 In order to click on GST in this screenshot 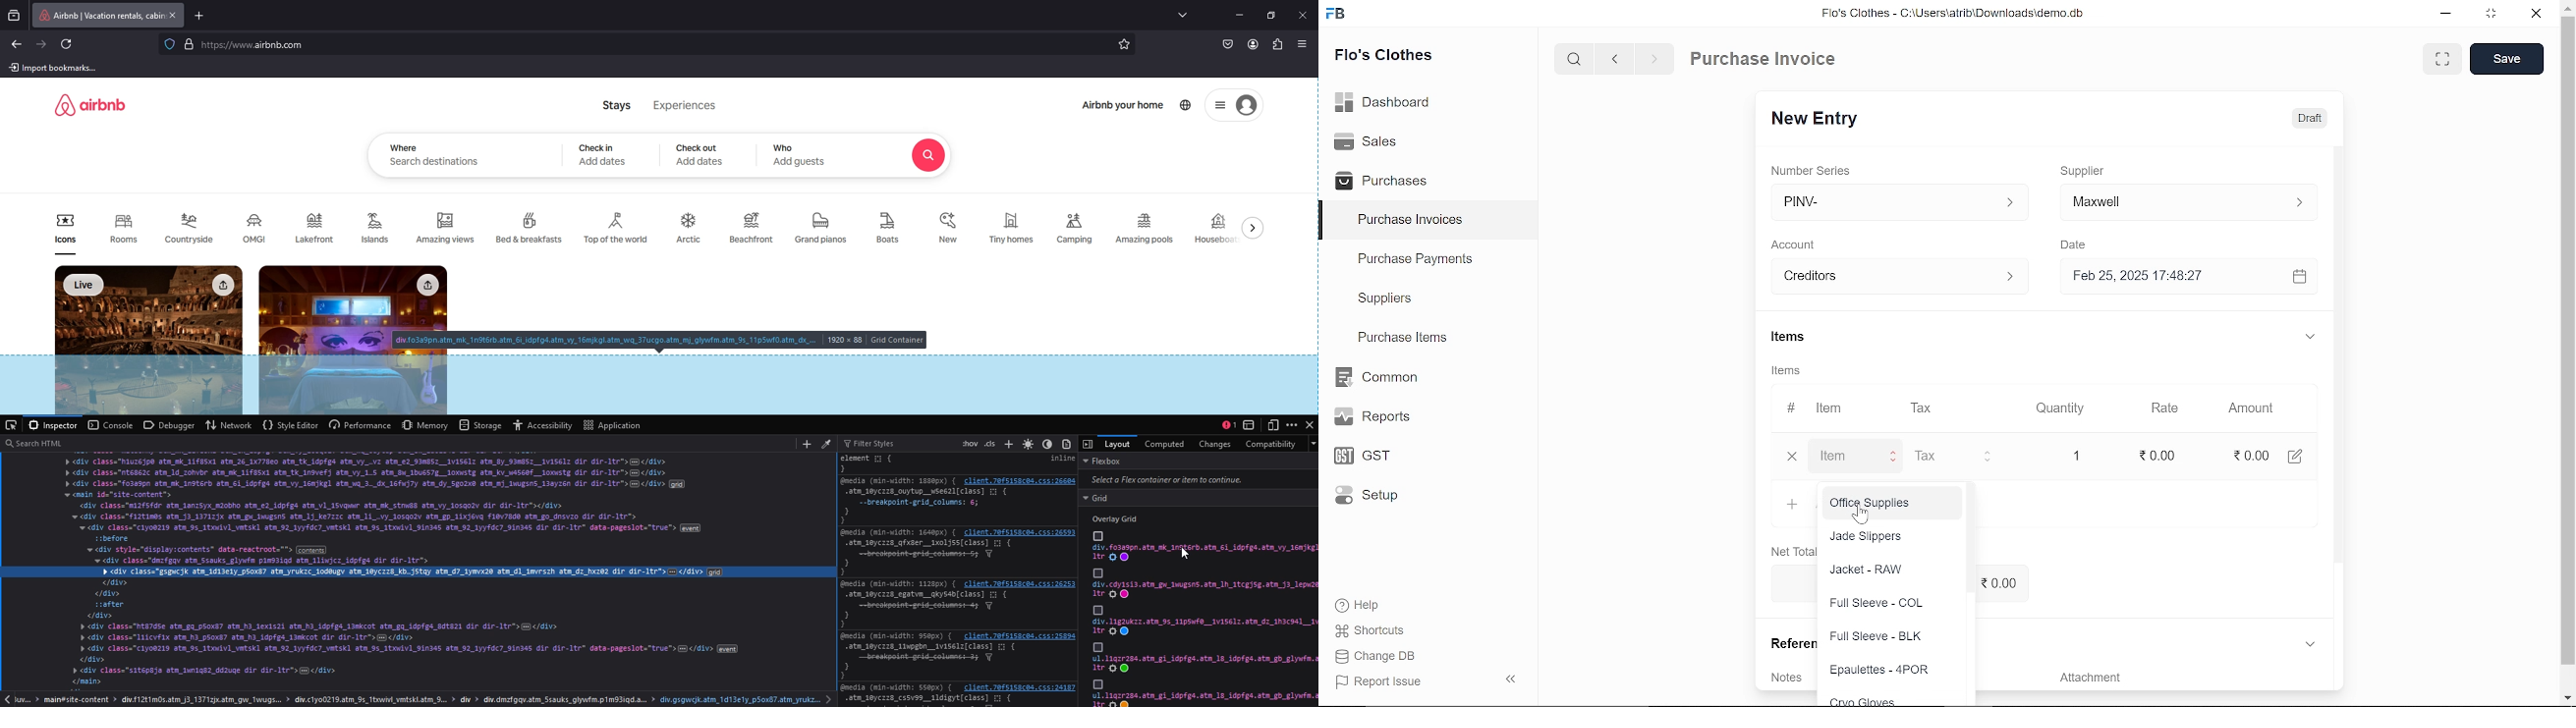, I will do `click(1356, 457)`.